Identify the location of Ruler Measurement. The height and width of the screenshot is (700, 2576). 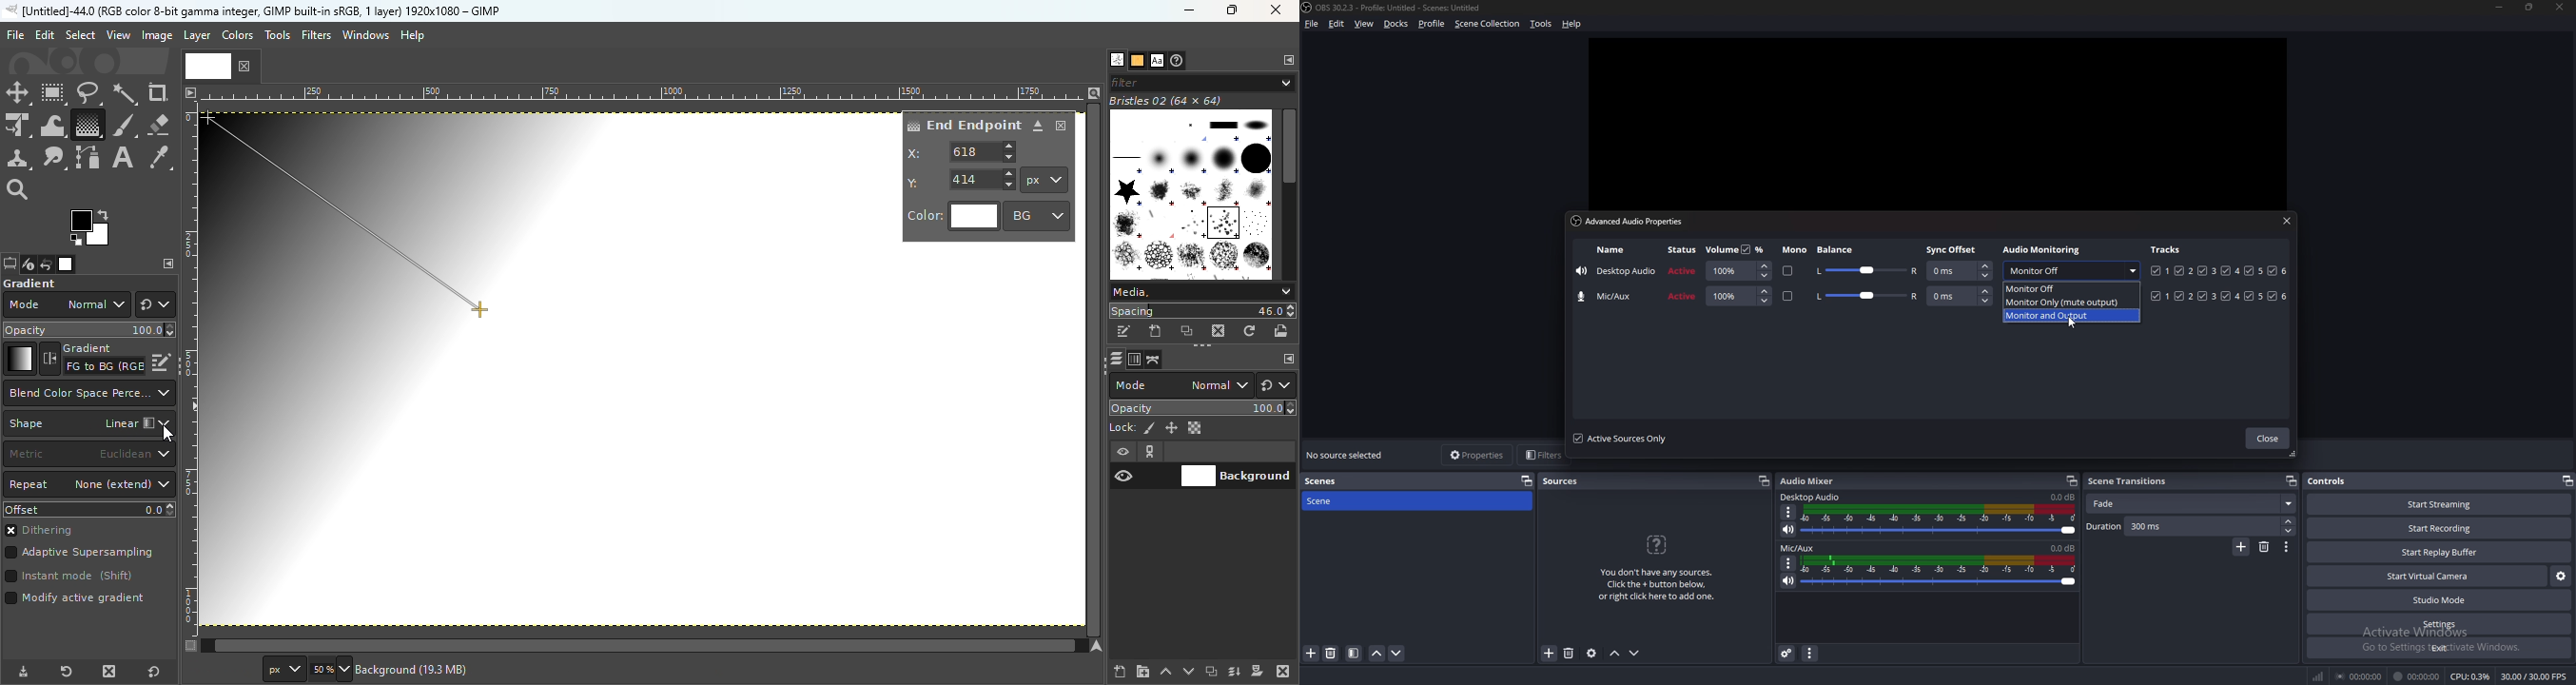
(644, 92).